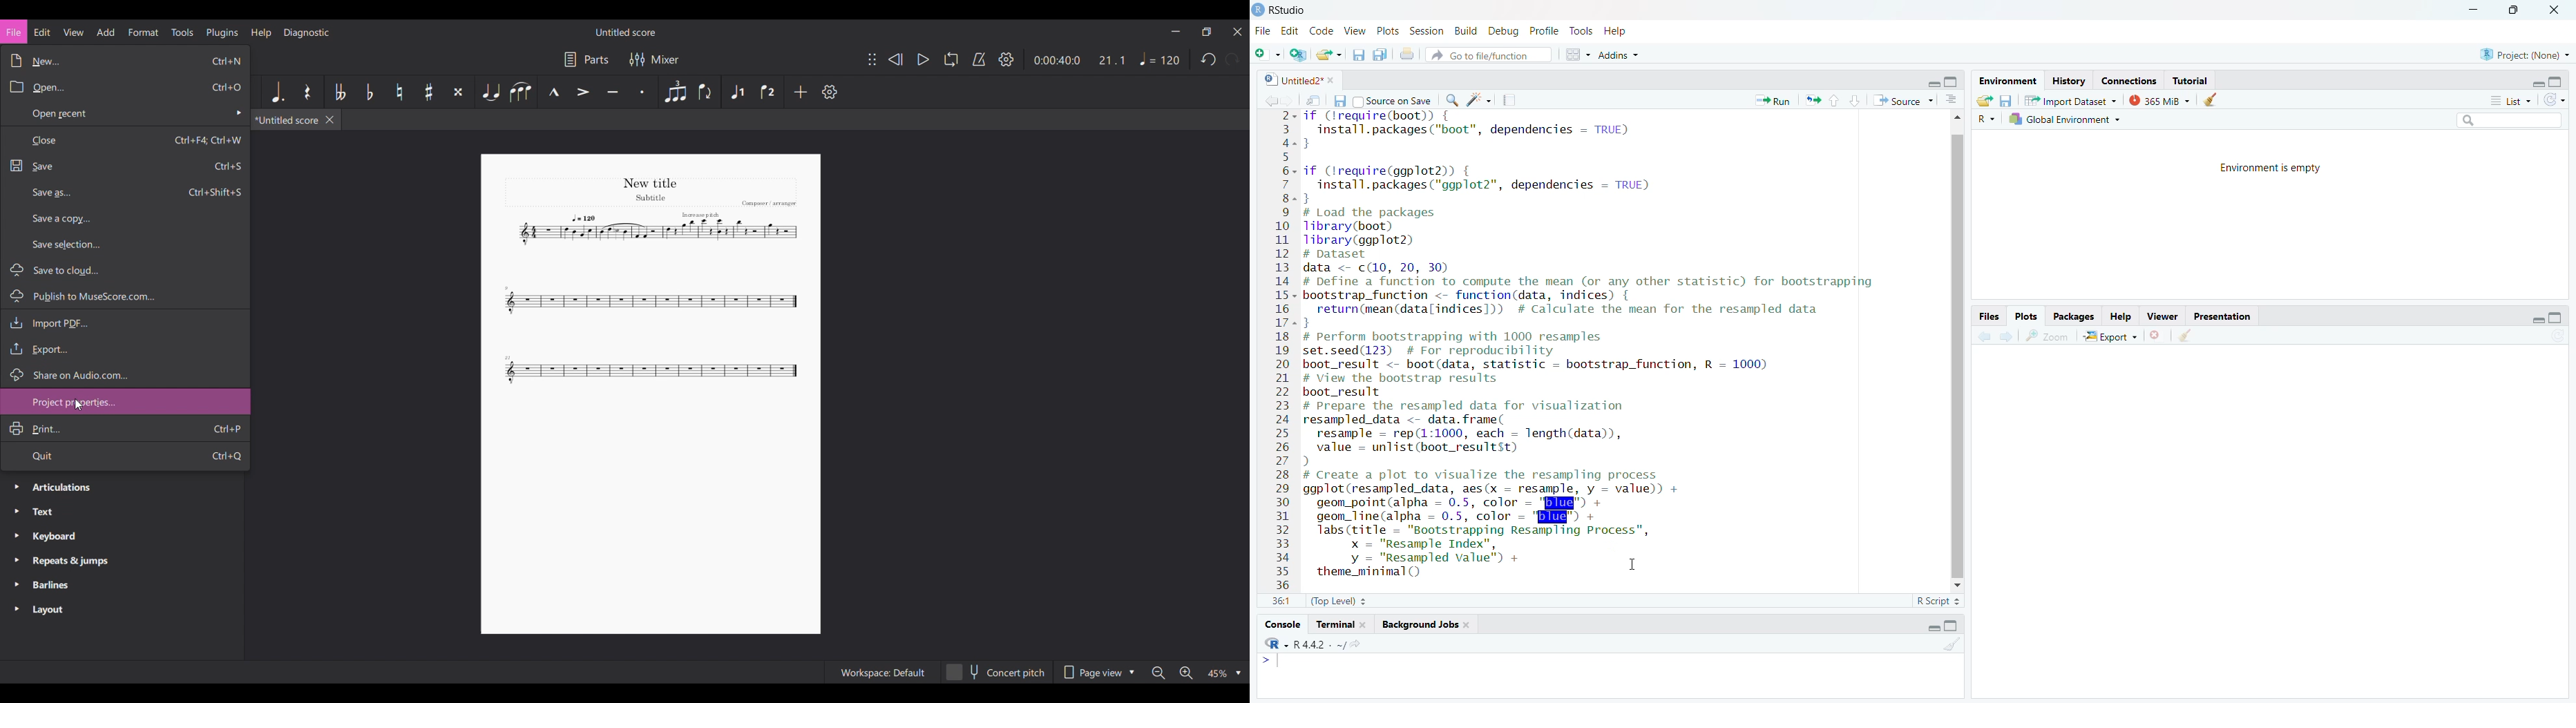 This screenshot has width=2576, height=728. What do you see at coordinates (1427, 33) in the screenshot?
I see `Session` at bounding box center [1427, 33].